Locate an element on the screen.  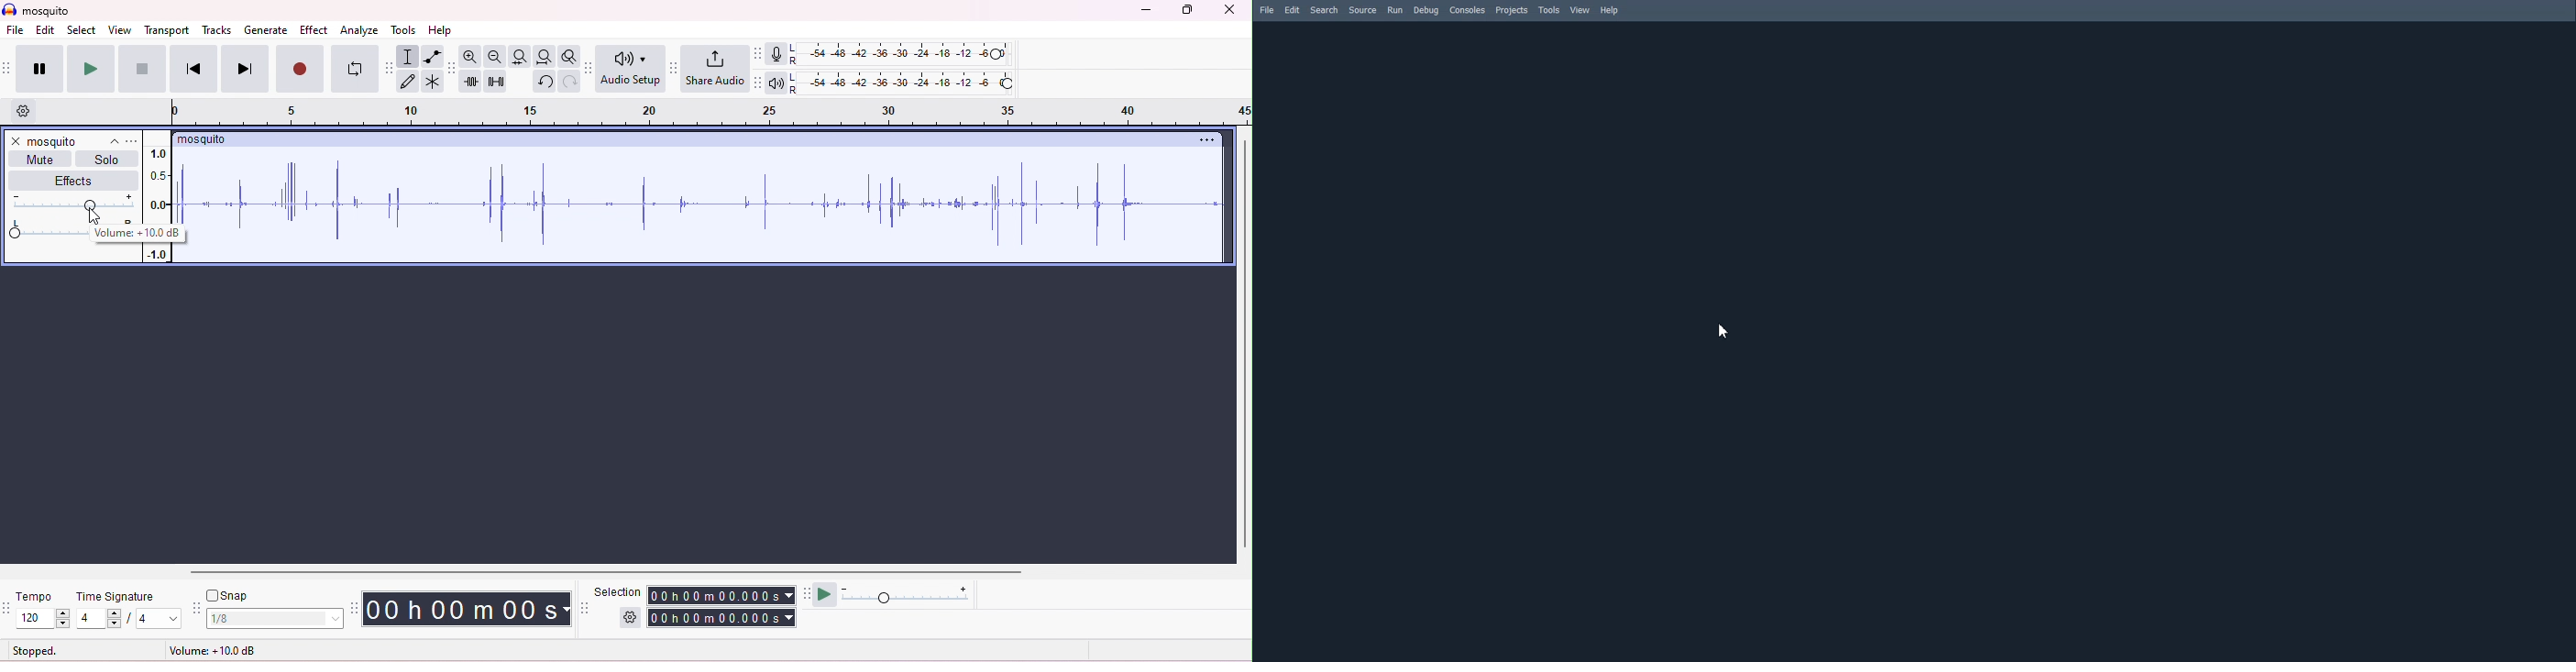
playback level is located at coordinates (902, 83).